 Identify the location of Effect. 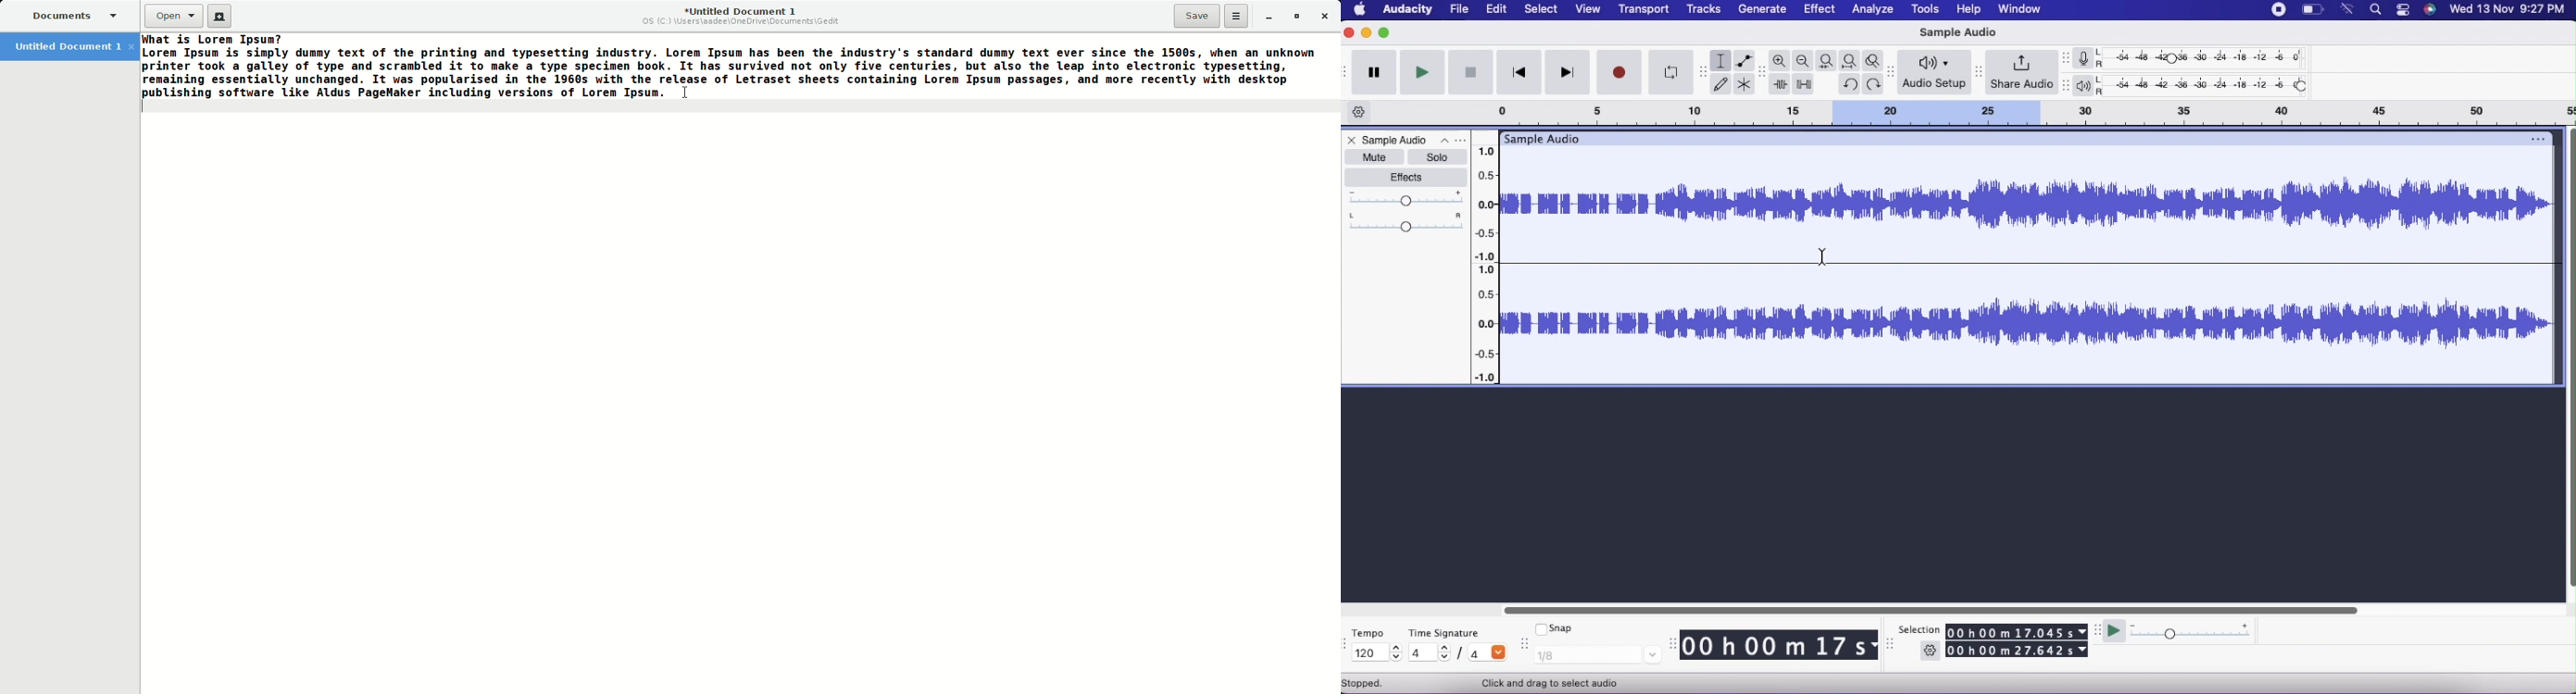
(1819, 10).